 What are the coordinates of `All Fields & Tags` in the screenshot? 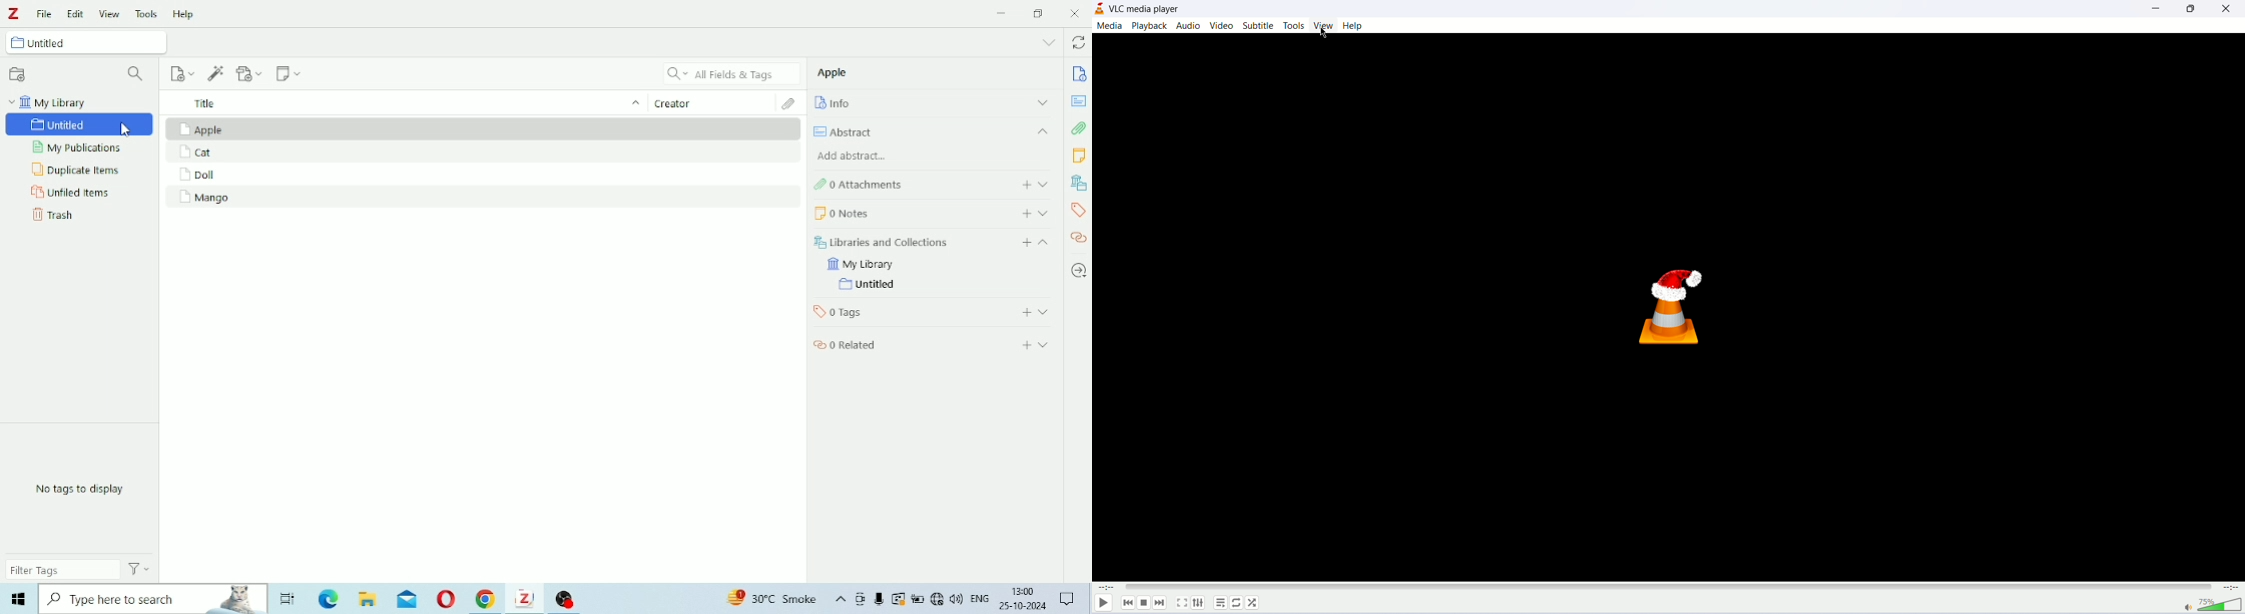 It's located at (730, 73).